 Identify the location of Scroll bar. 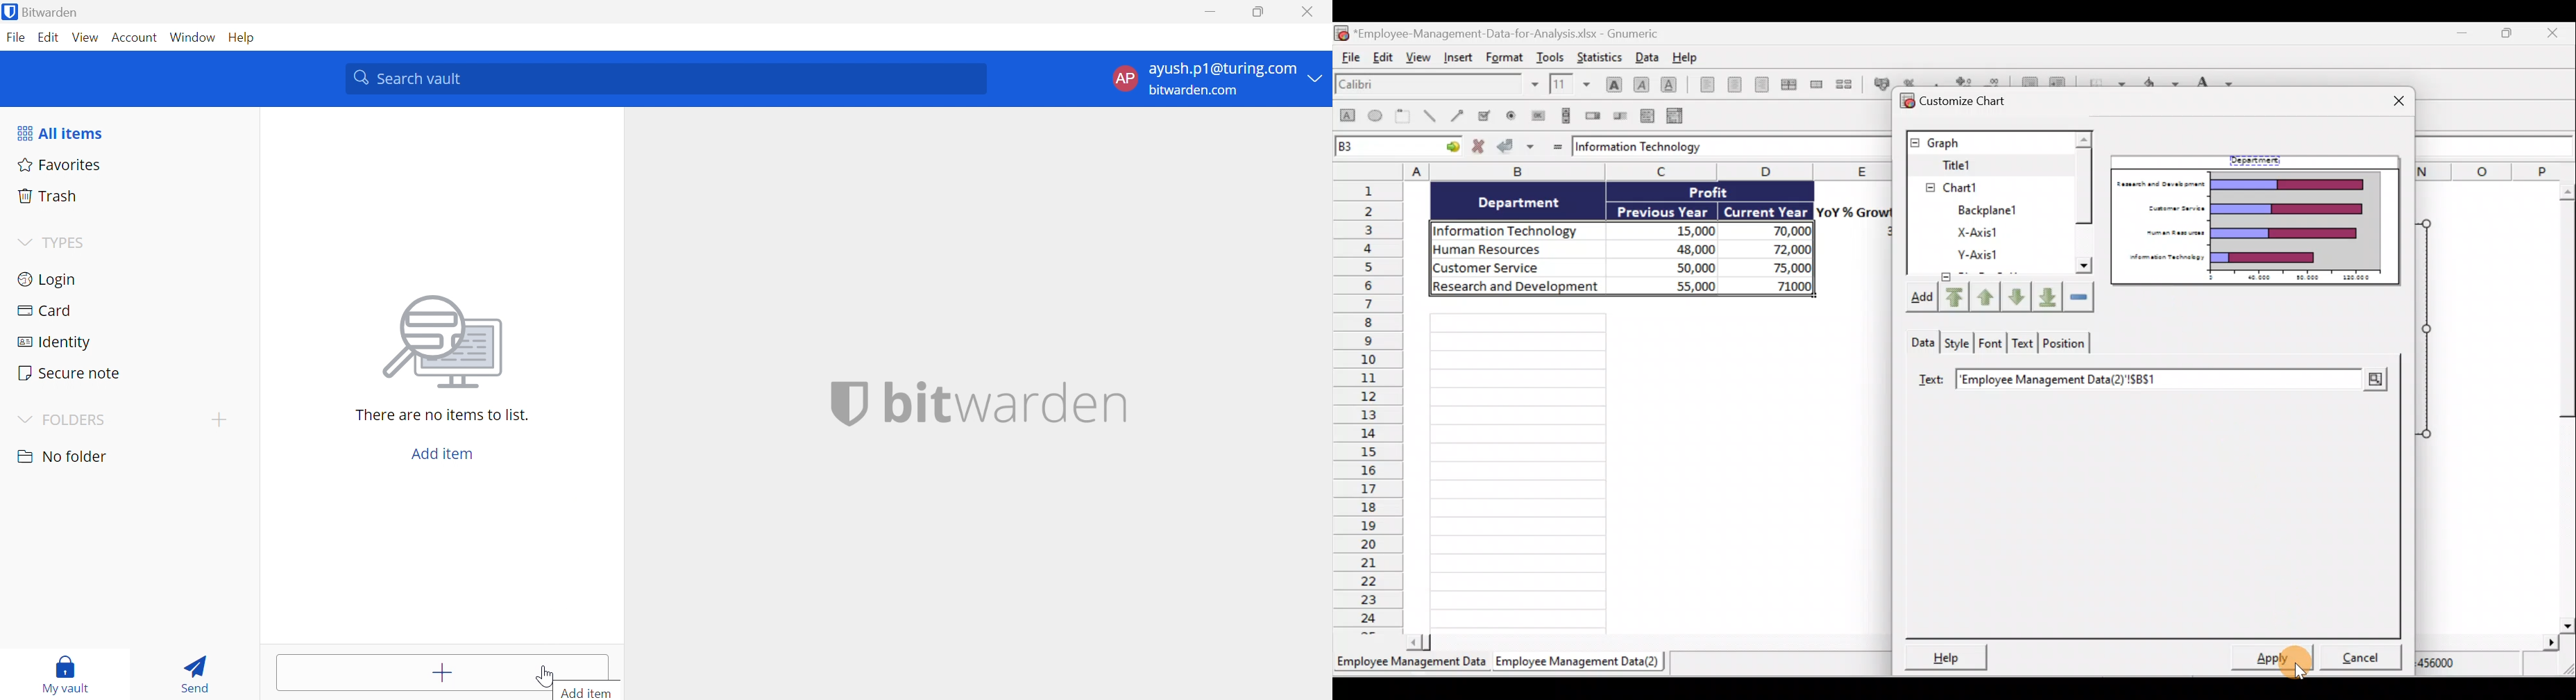
(2561, 404).